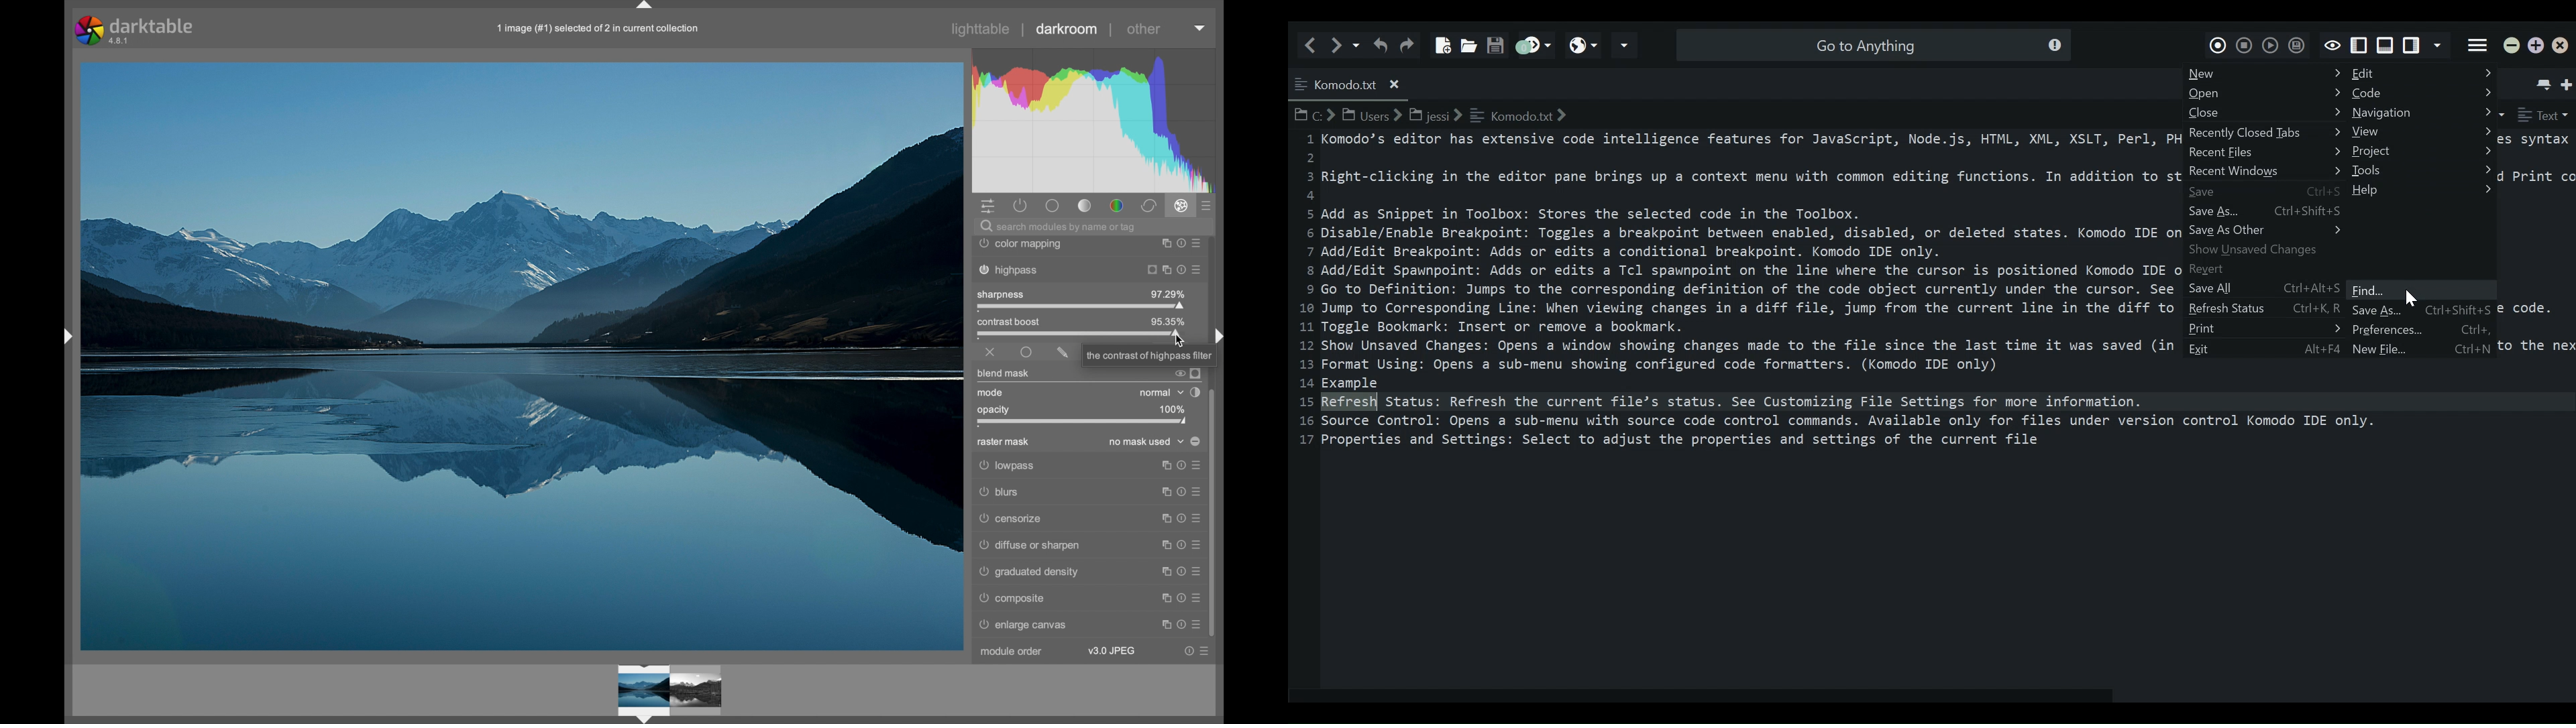 The width and height of the screenshot is (2576, 728). I want to click on New, so click(2267, 73).